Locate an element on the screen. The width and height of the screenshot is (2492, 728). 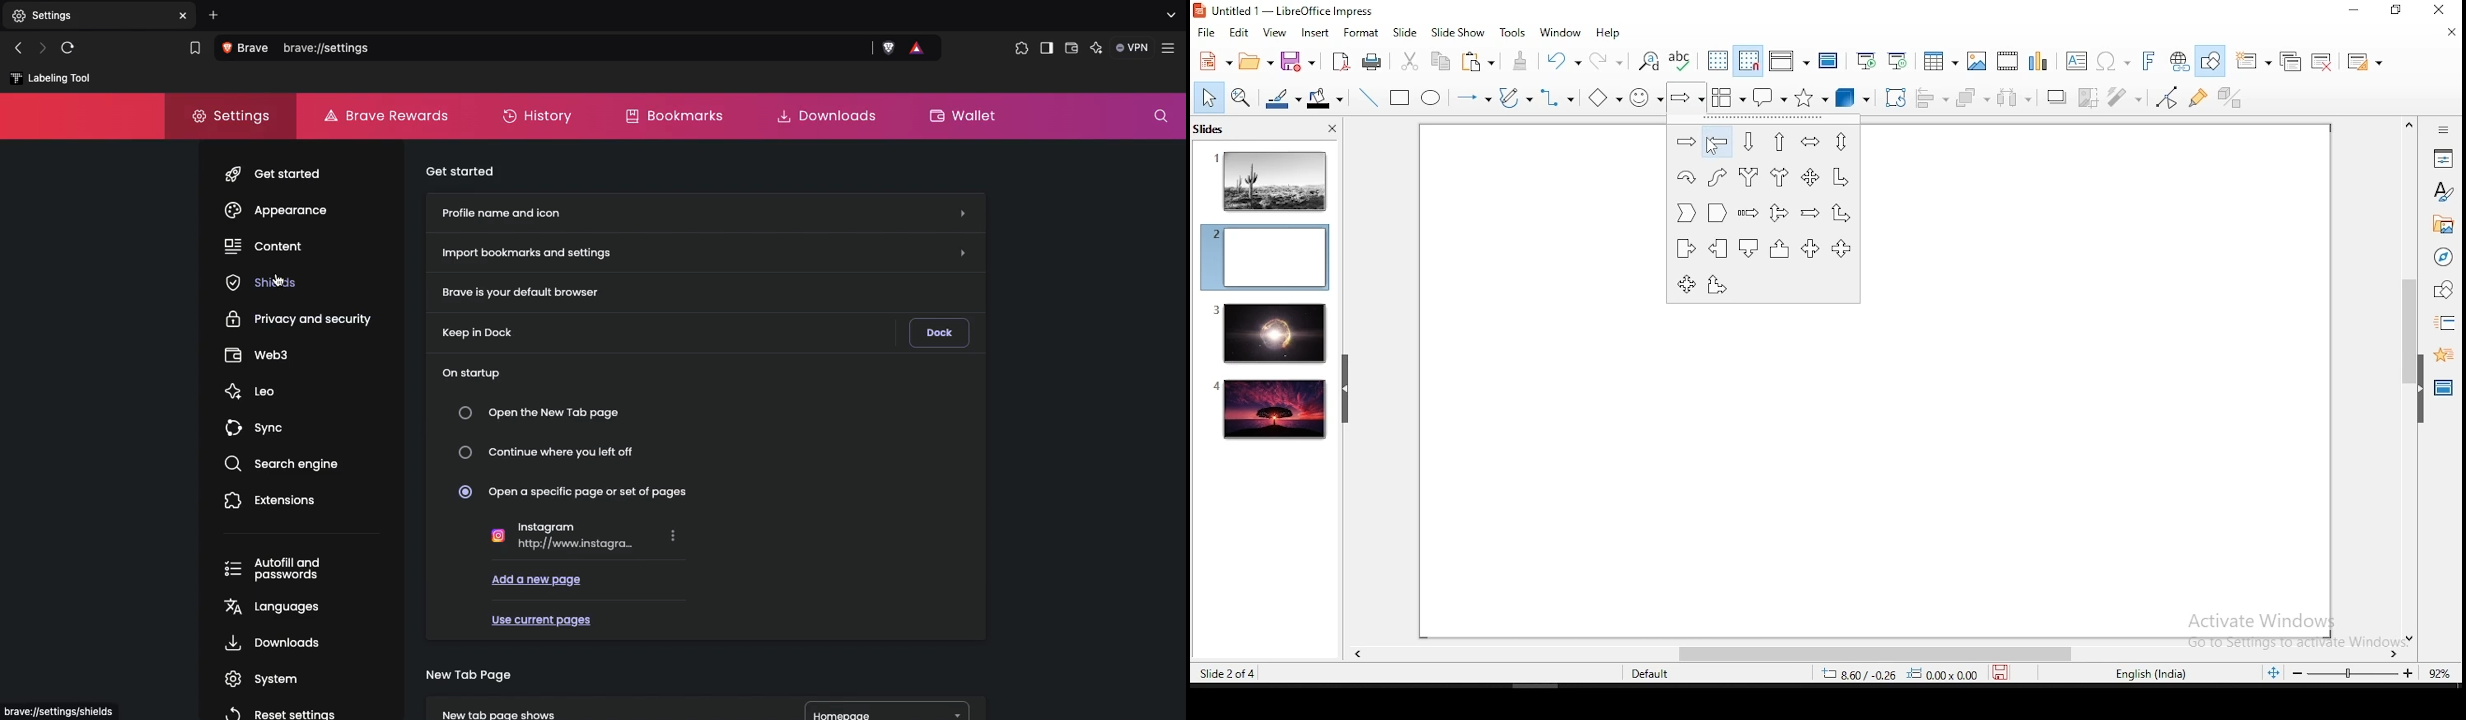
stars and banners is located at coordinates (1810, 98).